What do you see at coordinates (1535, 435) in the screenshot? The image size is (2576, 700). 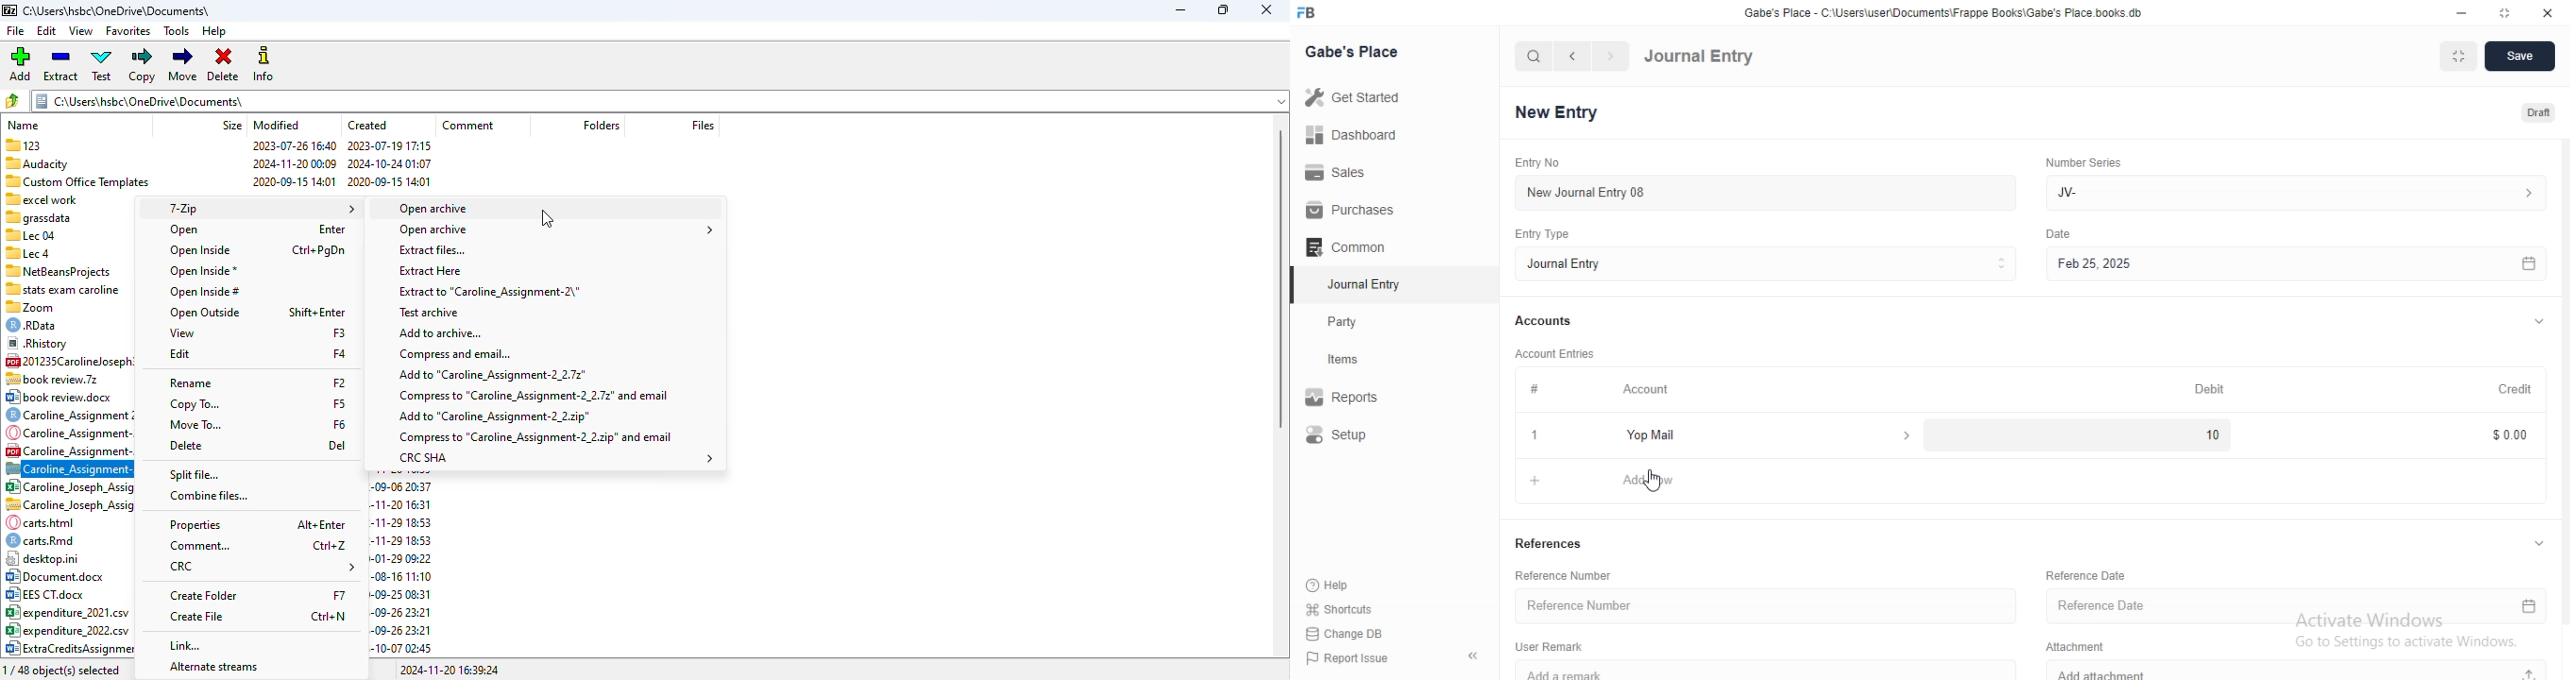 I see `1` at bounding box center [1535, 435].